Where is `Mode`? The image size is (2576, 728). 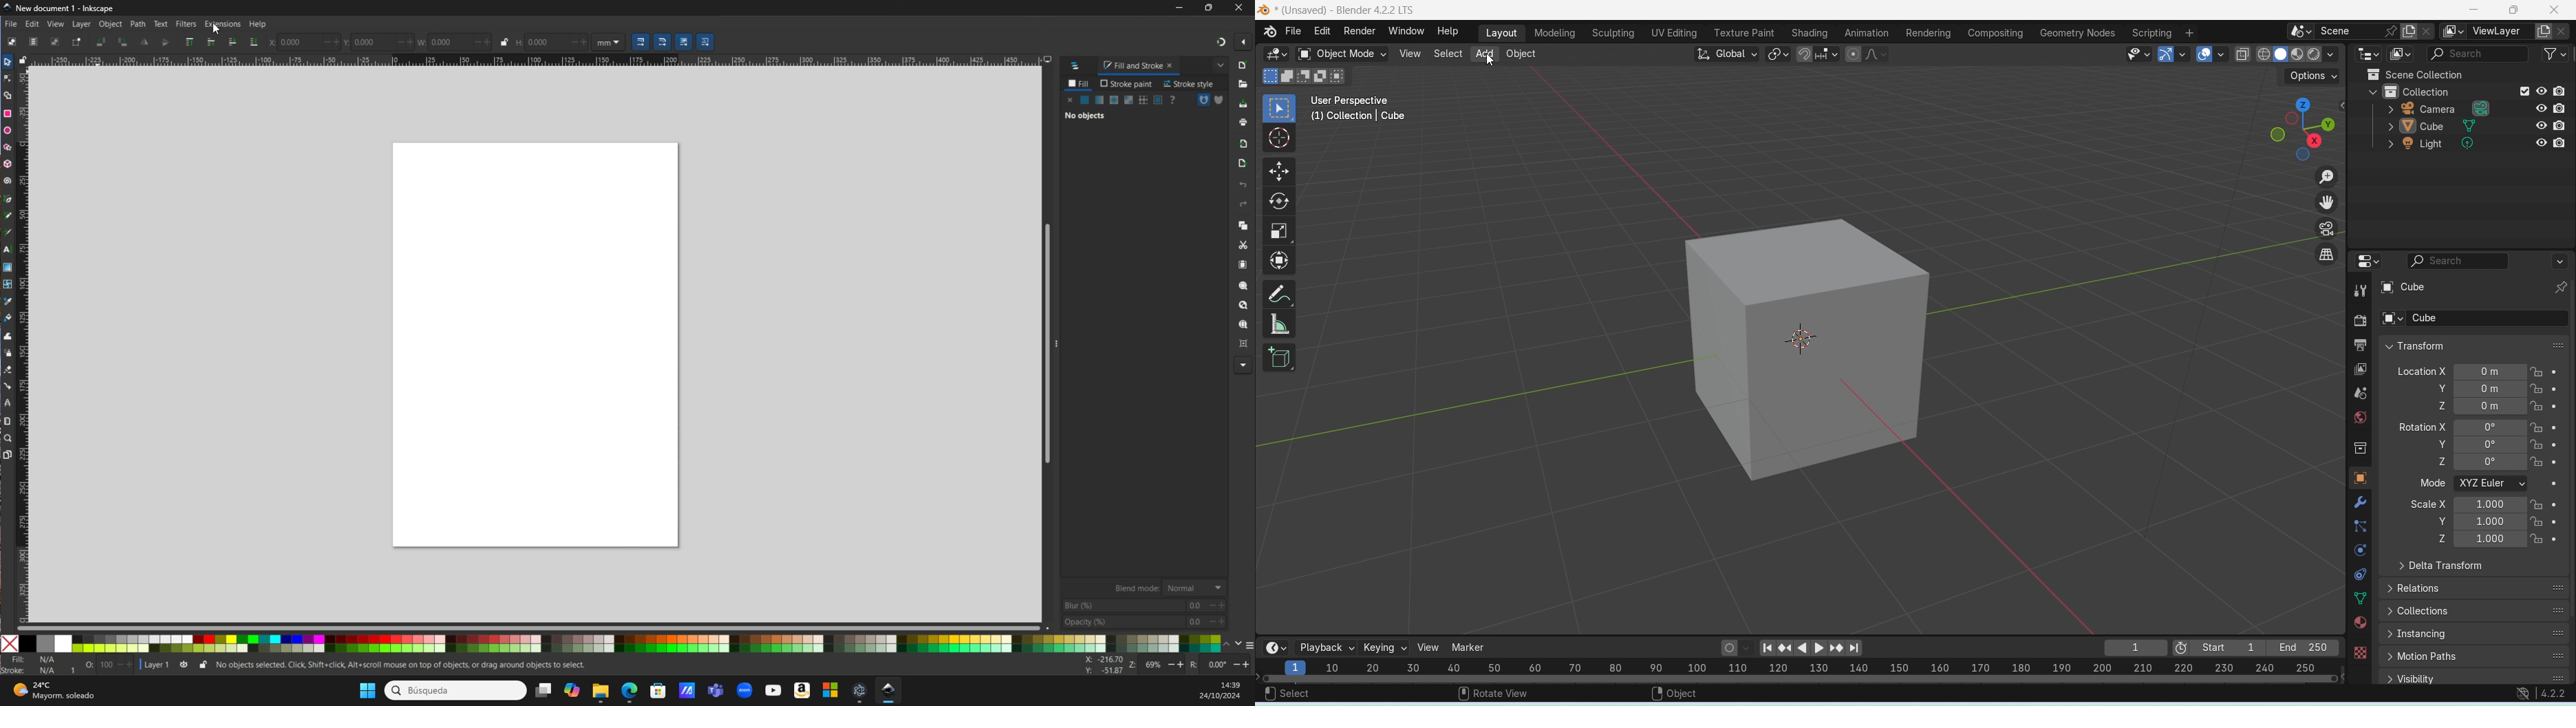 Mode is located at coordinates (2434, 482).